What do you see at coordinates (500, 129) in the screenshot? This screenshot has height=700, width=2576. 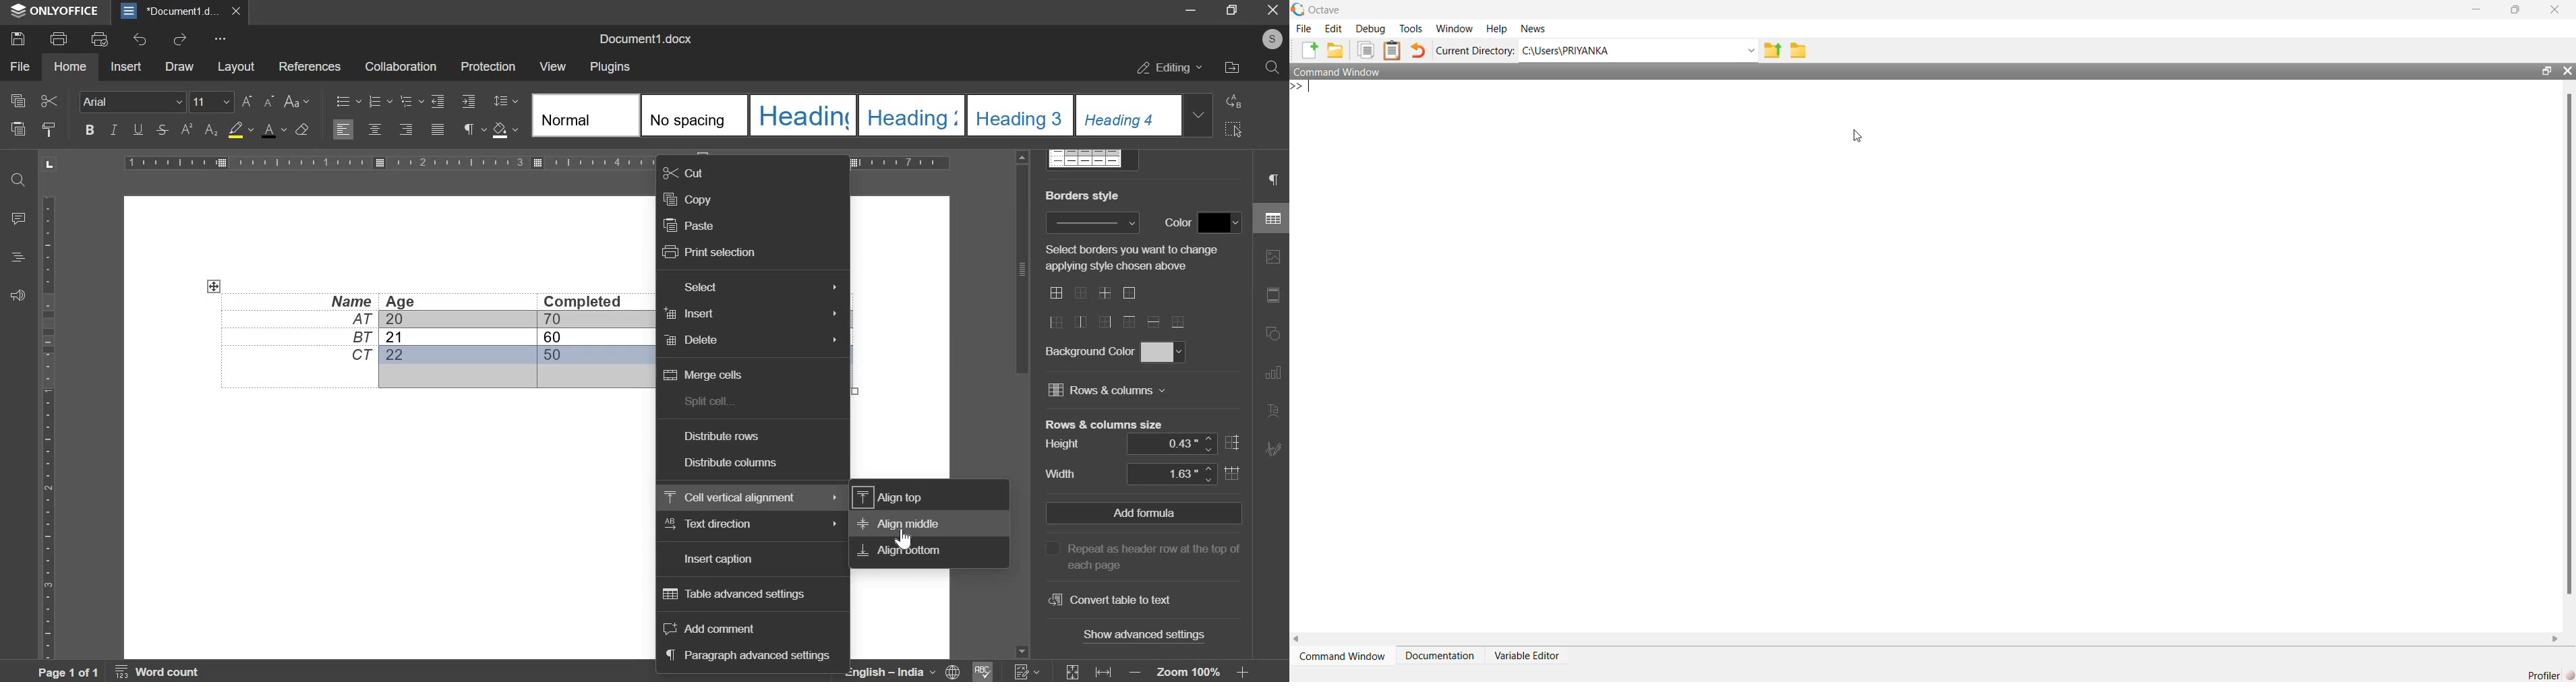 I see `shading` at bounding box center [500, 129].